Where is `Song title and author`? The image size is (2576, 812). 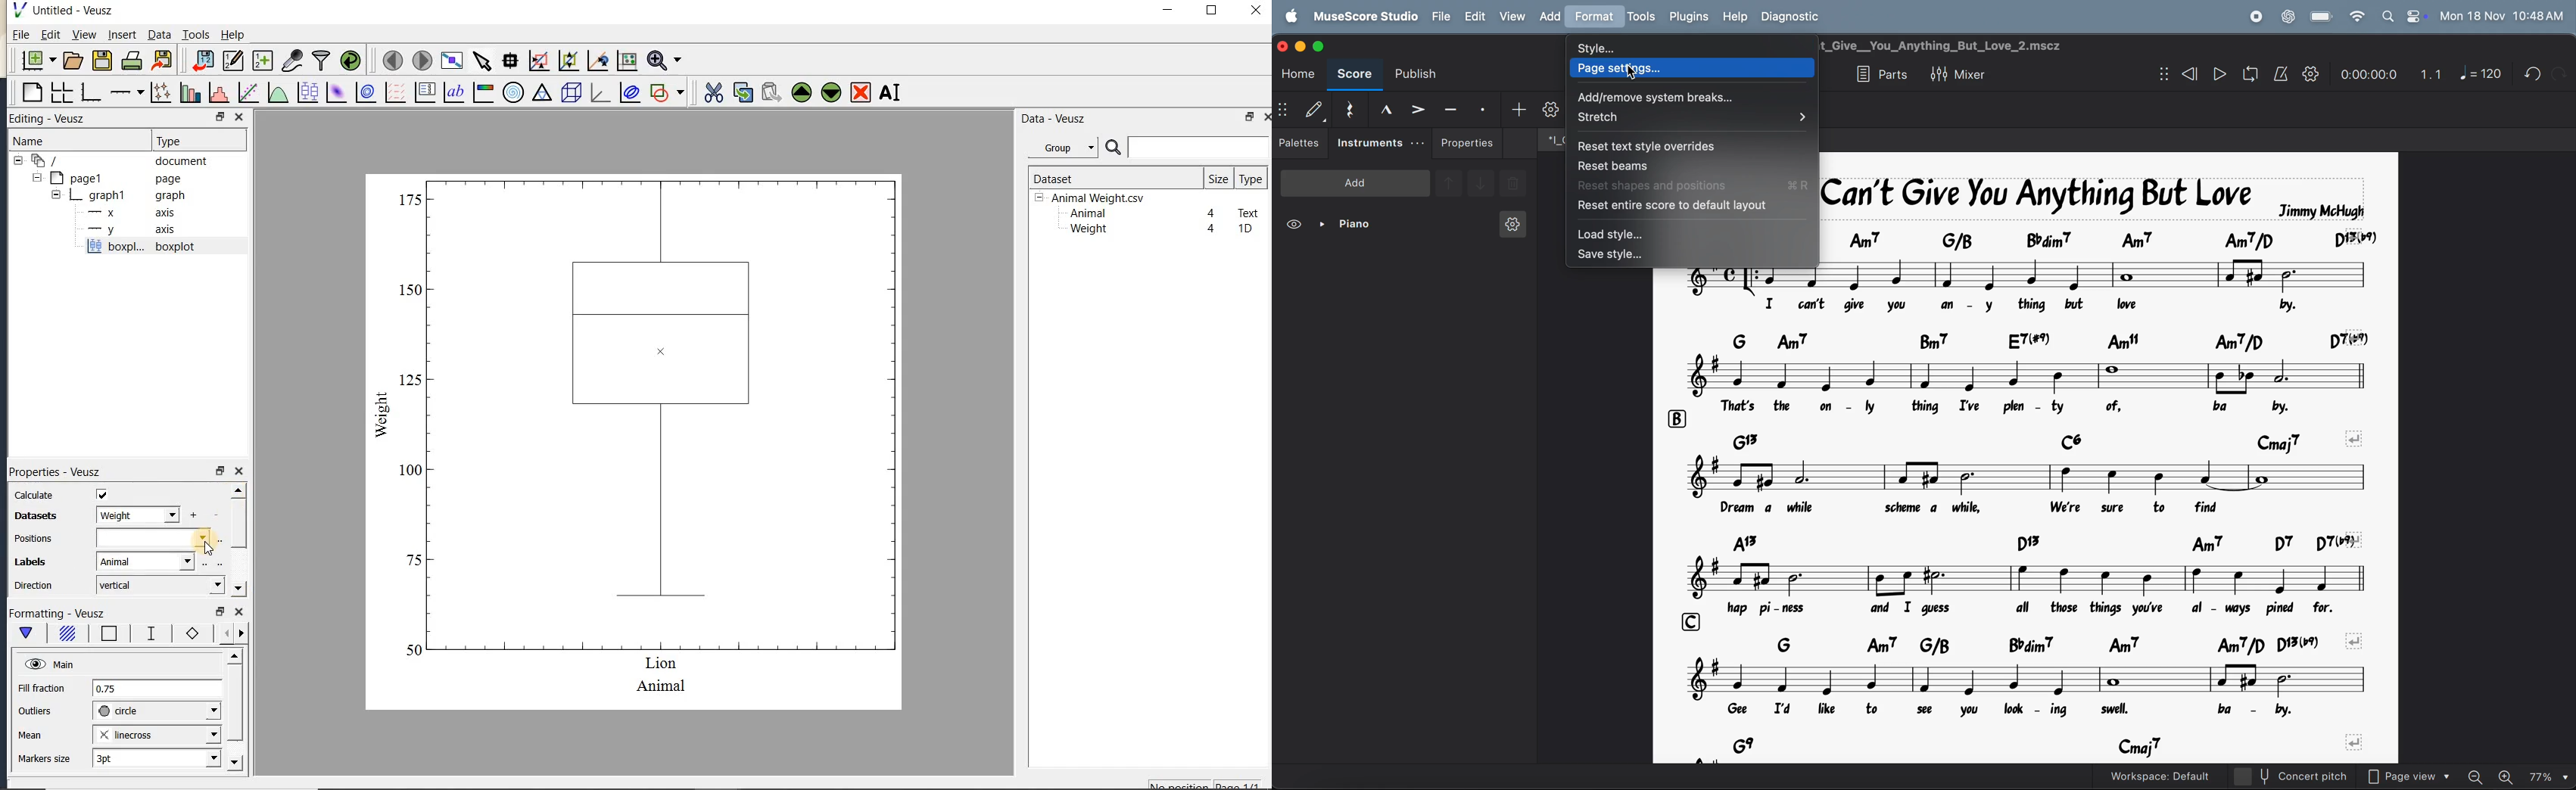
Song title and author is located at coordinates (2095, 196).